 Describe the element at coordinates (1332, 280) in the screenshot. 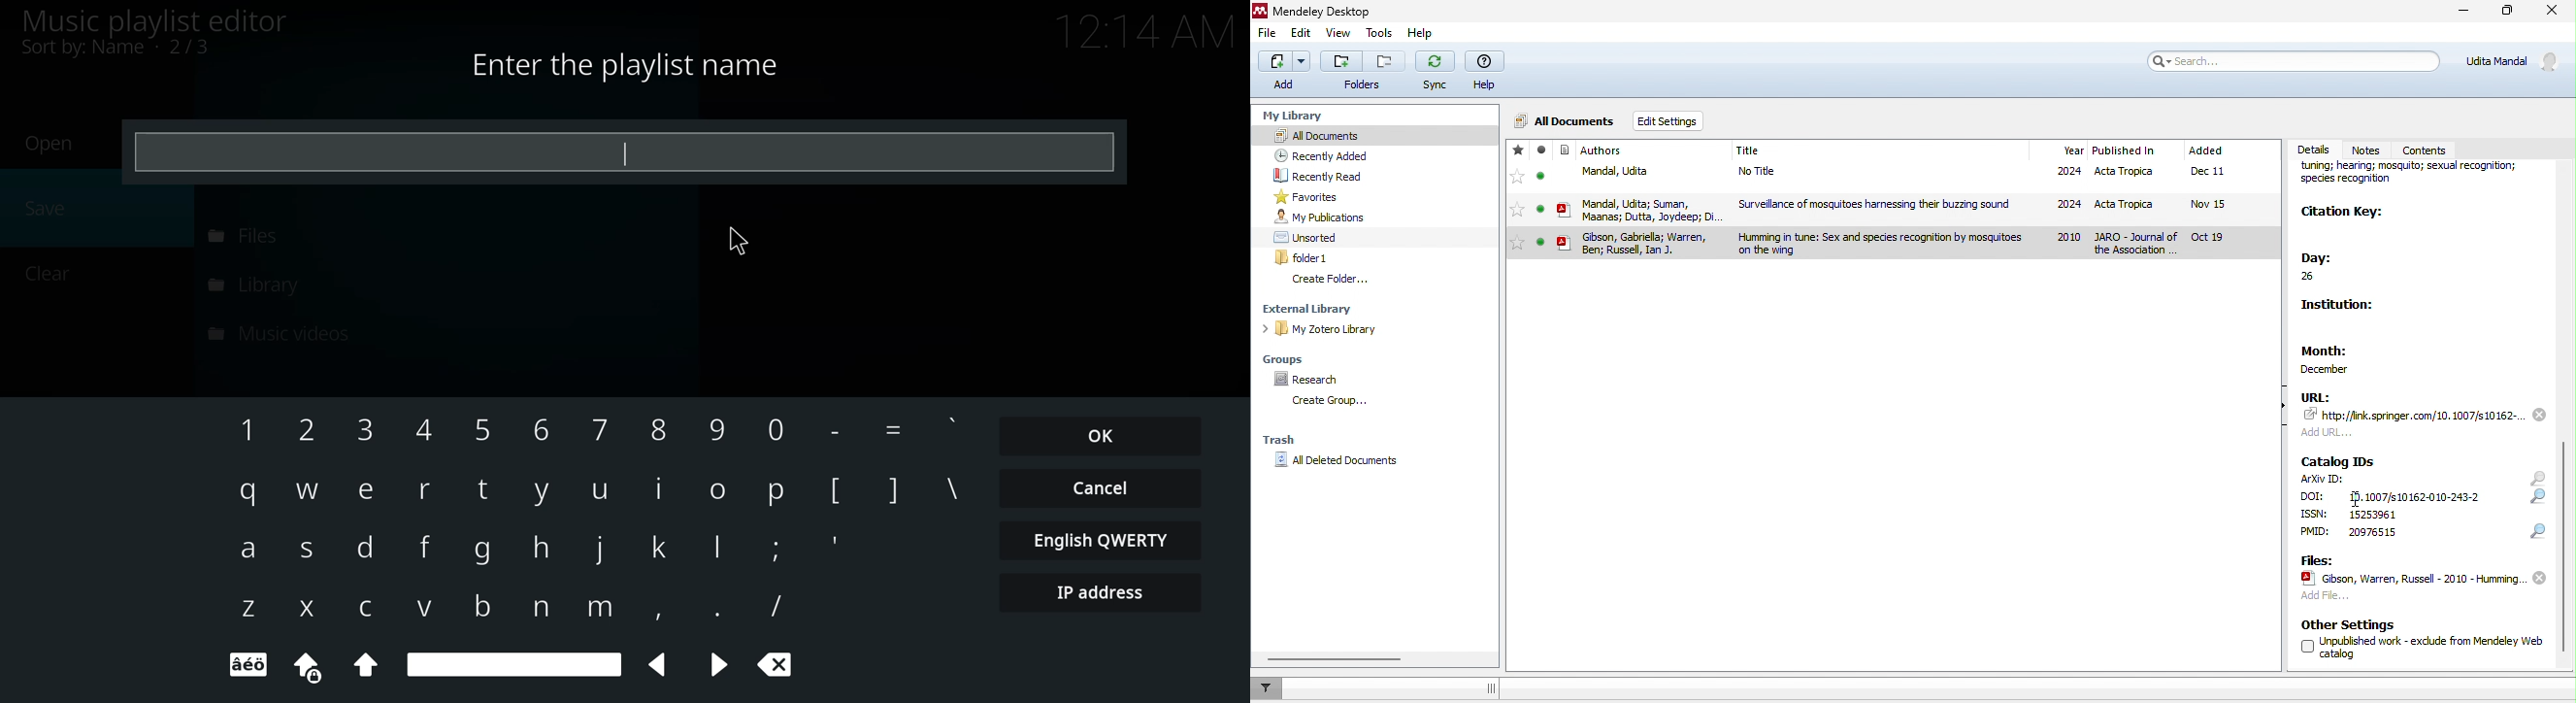

I see `create folder` at that location.